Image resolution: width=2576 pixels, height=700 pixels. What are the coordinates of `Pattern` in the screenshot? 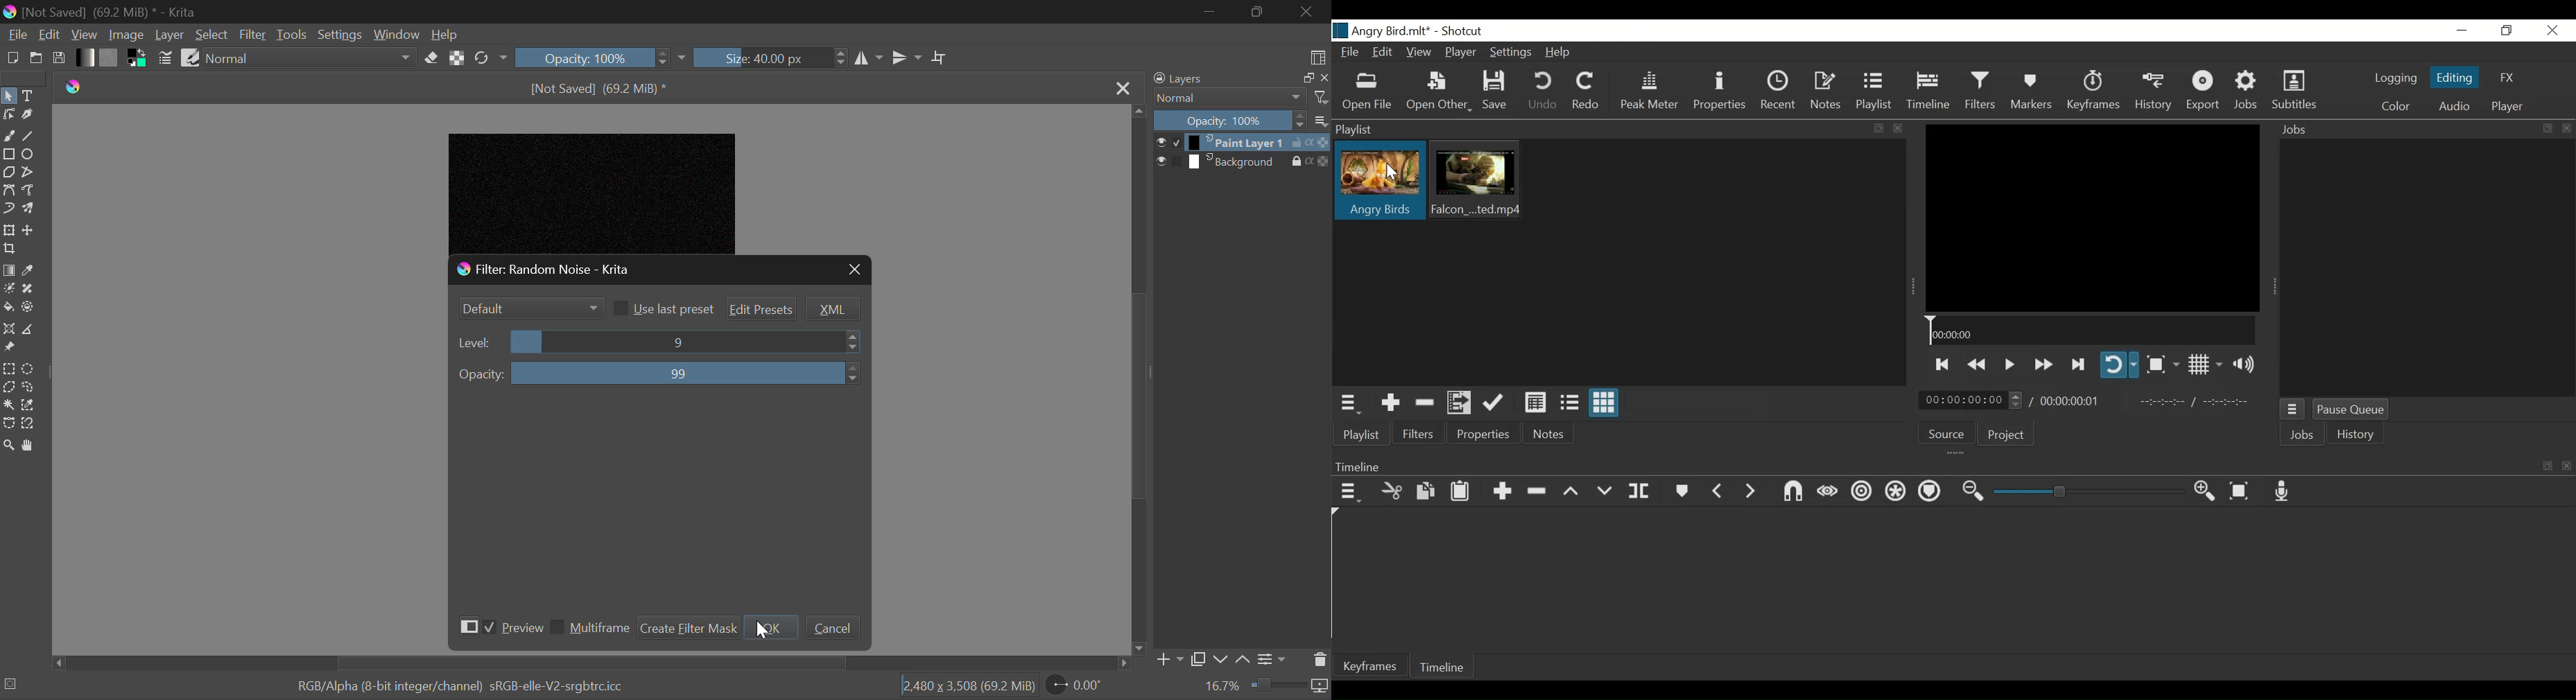 It's located at (111, 58).